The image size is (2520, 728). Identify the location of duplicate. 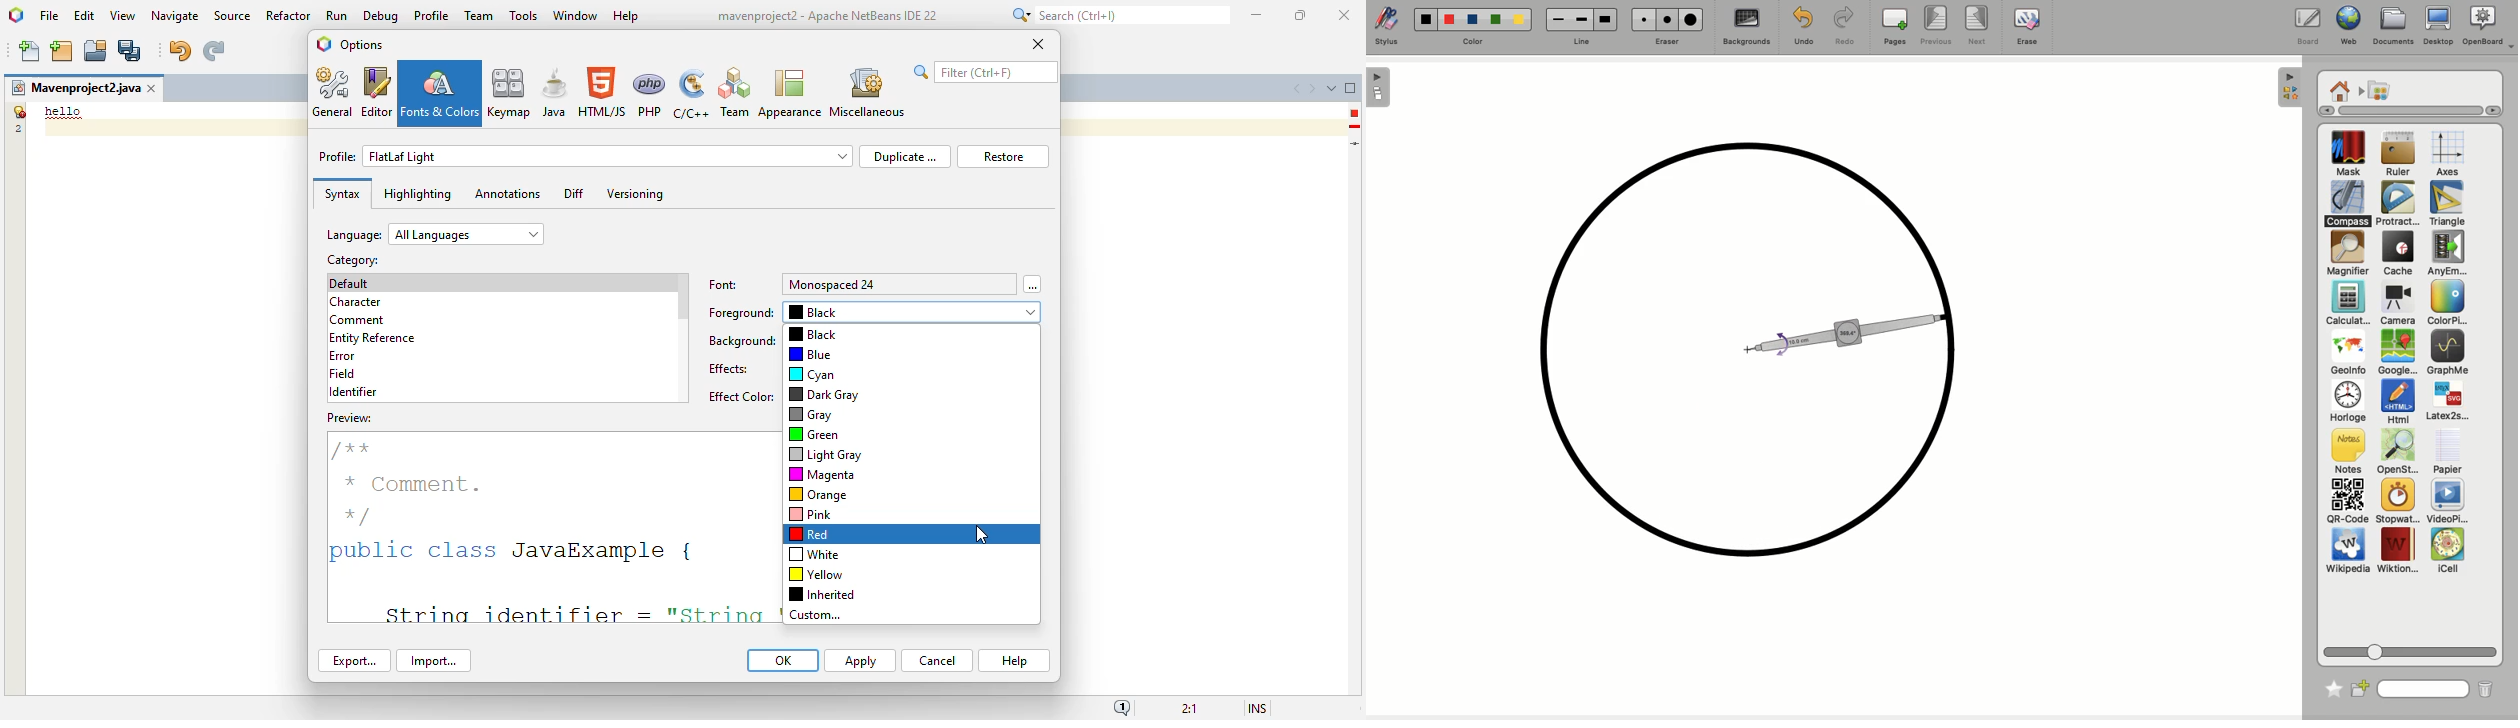
(904, 156).